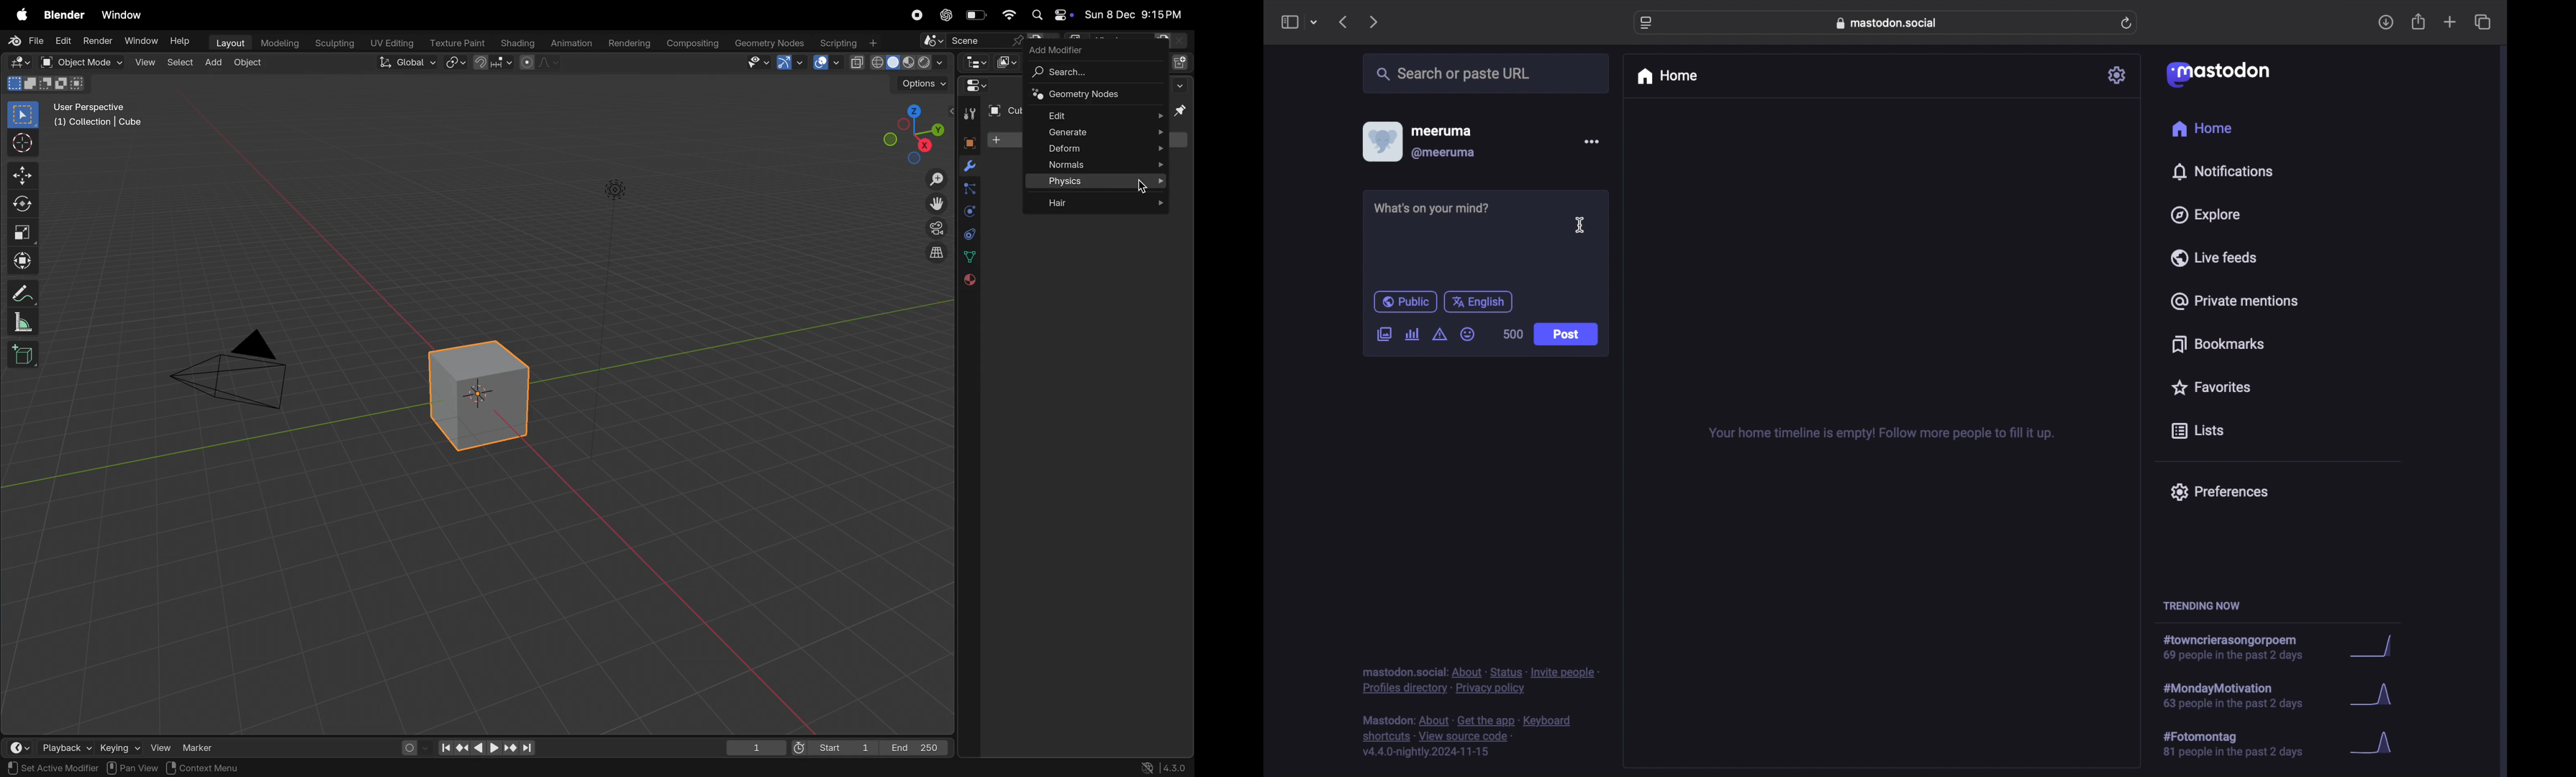 This screenshot has width=2576, height=784. Describe the element at coordinates (898, 63) in the screenshot. I see `view port shading` at that location.